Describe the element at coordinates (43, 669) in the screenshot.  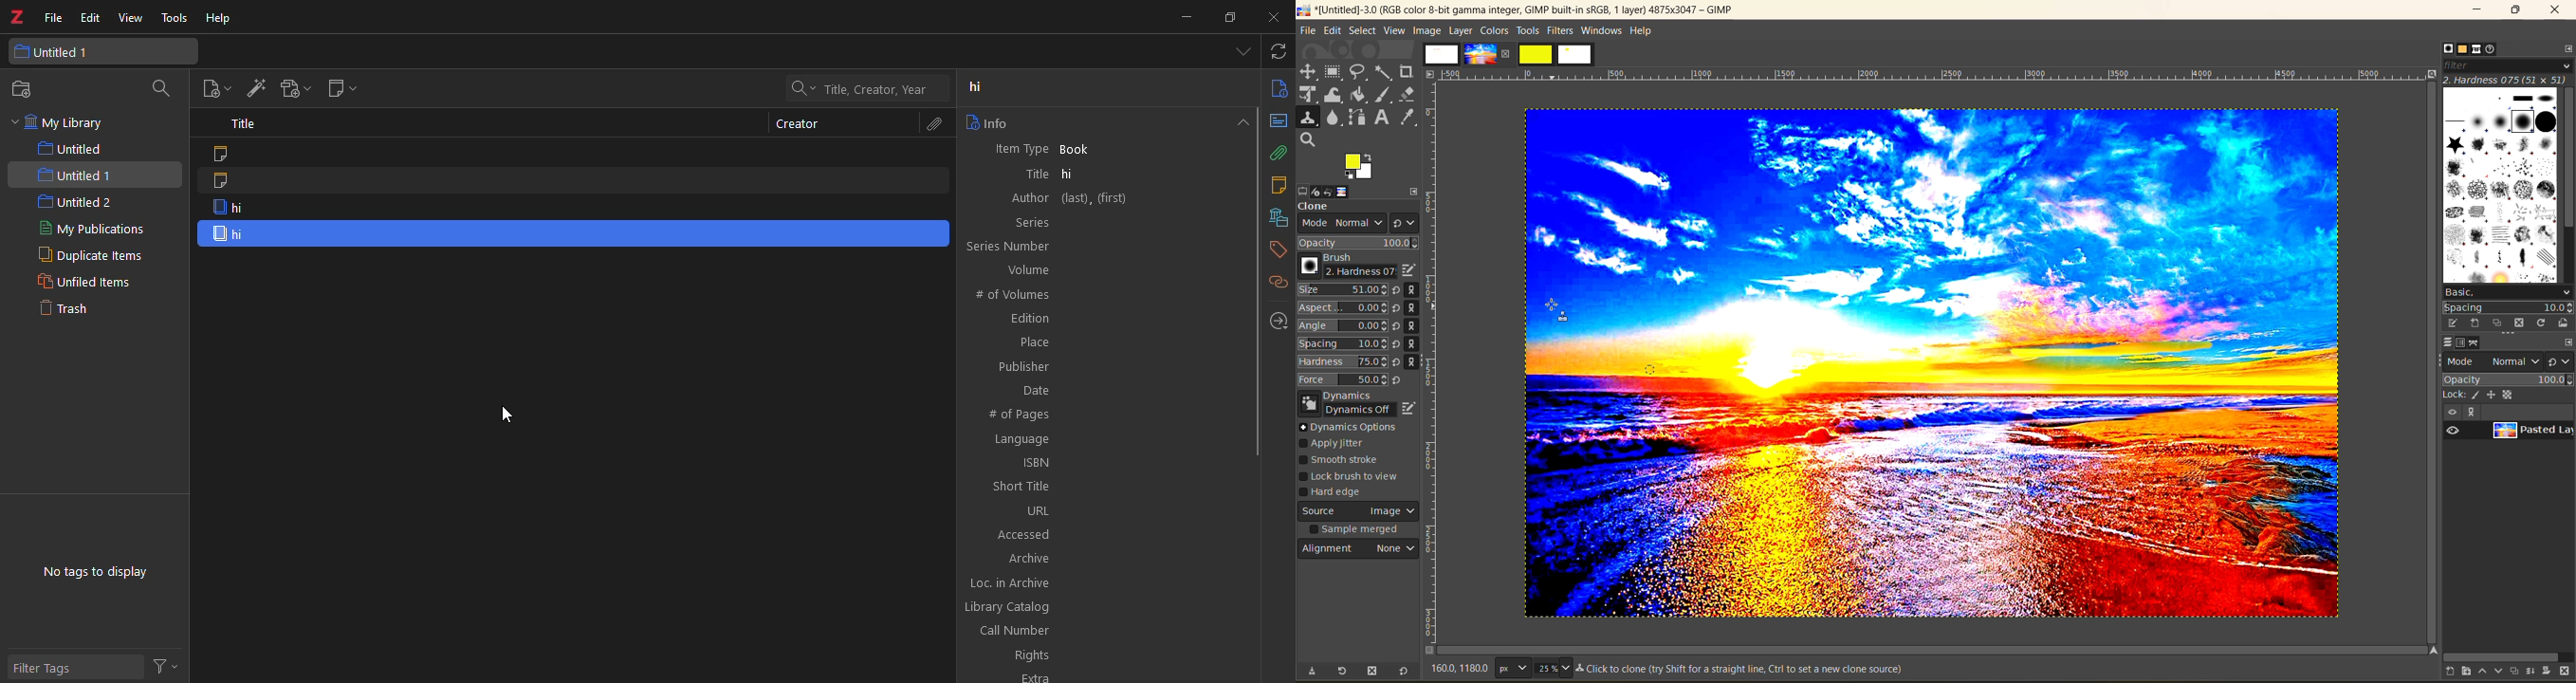
I see `filter tags` at that location.